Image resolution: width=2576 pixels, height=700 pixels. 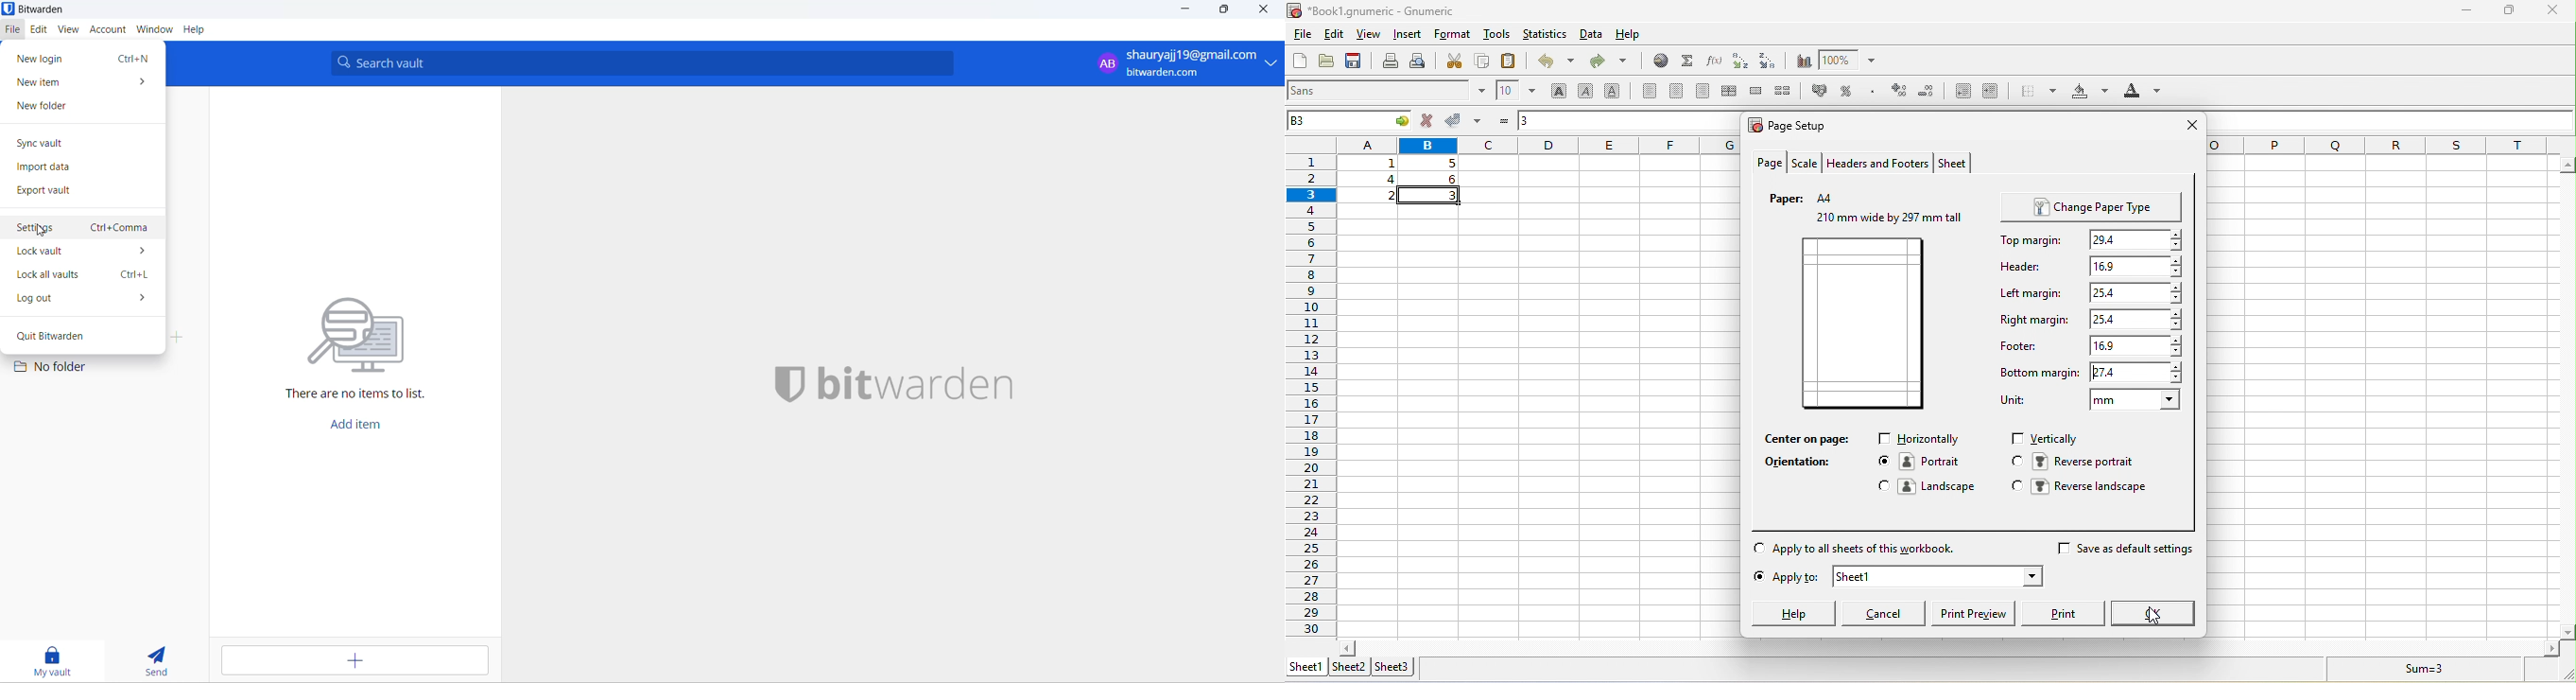 What do you see at coordinates (1397, 667) in the screenshot?
I see `sheet 3` at bounding box center [1397, 667].